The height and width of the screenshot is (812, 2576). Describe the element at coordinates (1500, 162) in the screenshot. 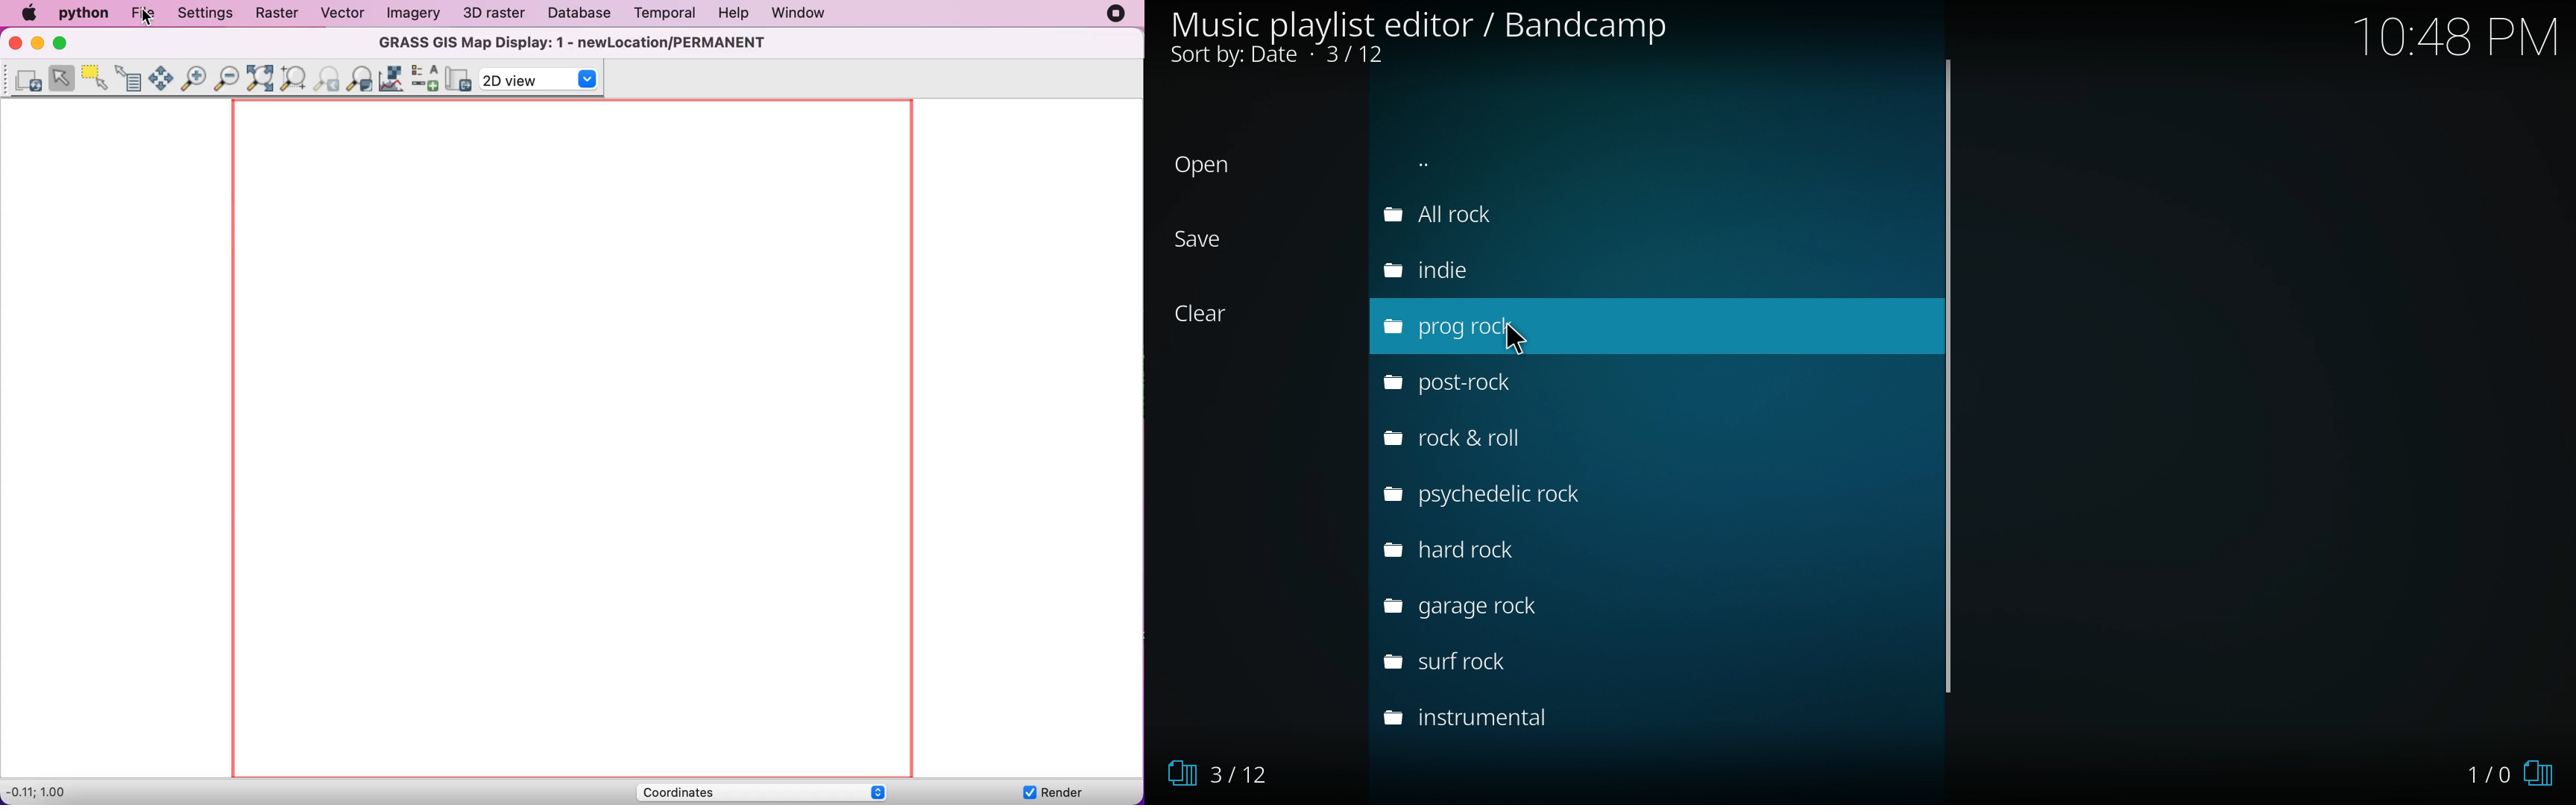

I see `back` at that location.